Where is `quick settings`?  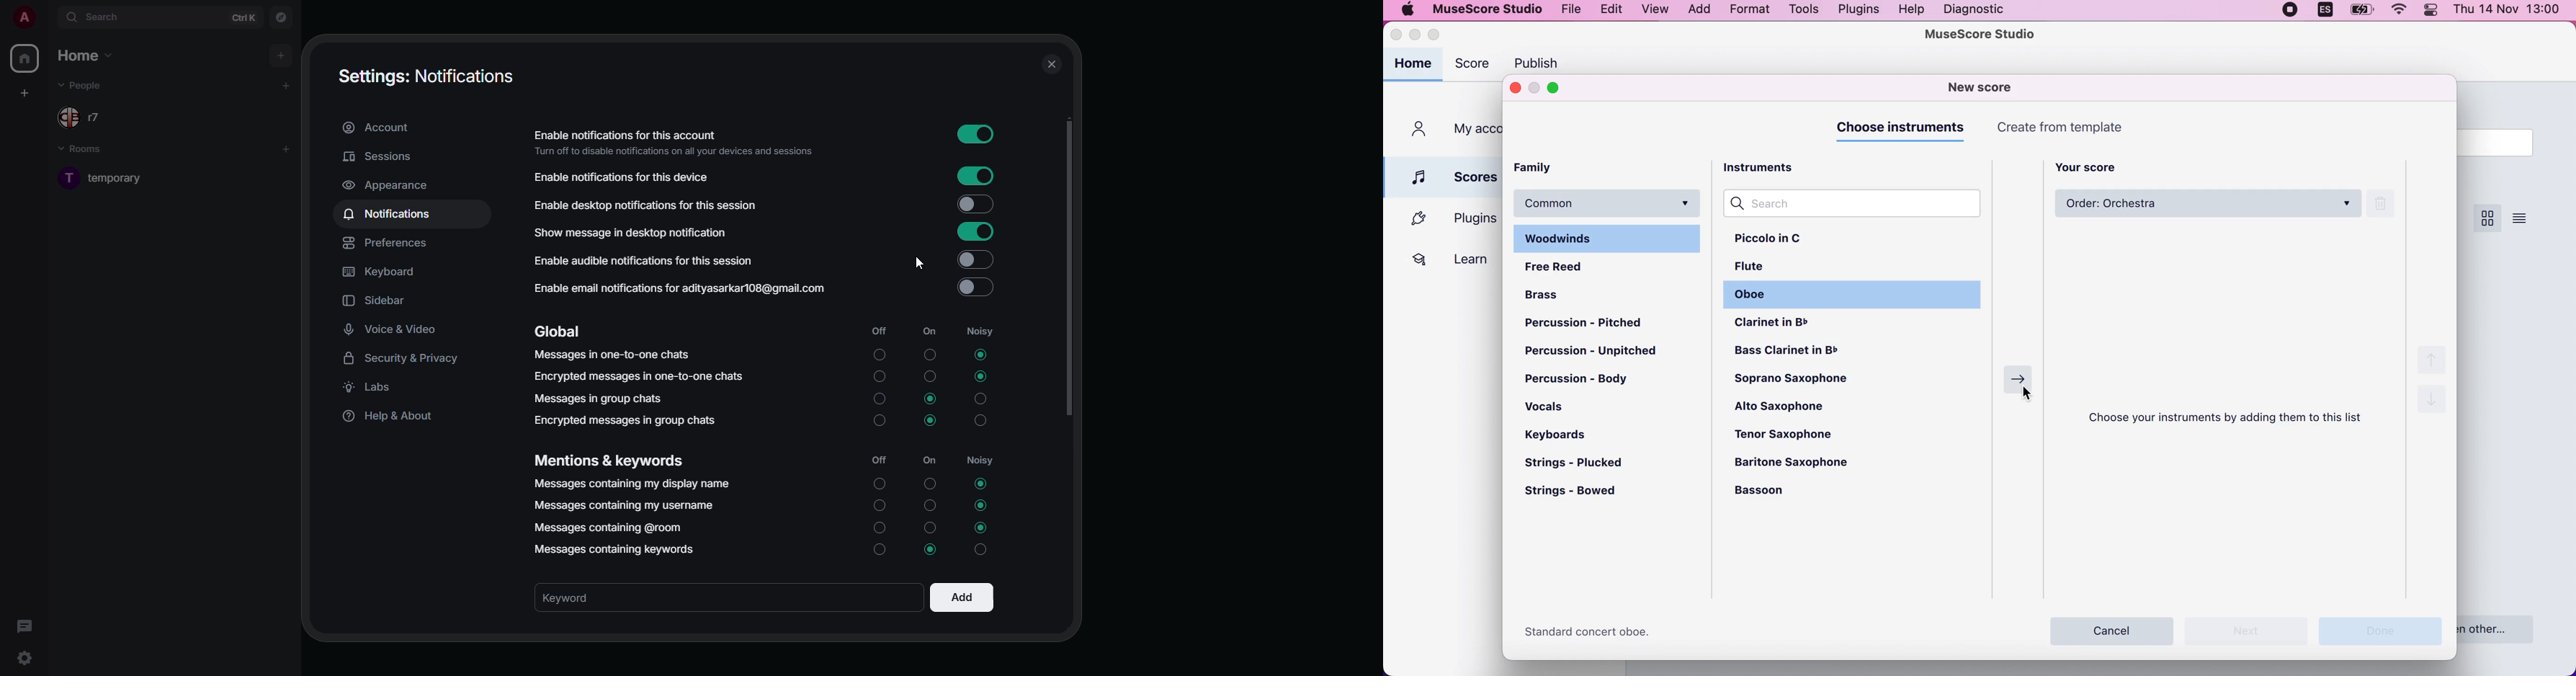 quick settings is located at coordinates (24, 658).